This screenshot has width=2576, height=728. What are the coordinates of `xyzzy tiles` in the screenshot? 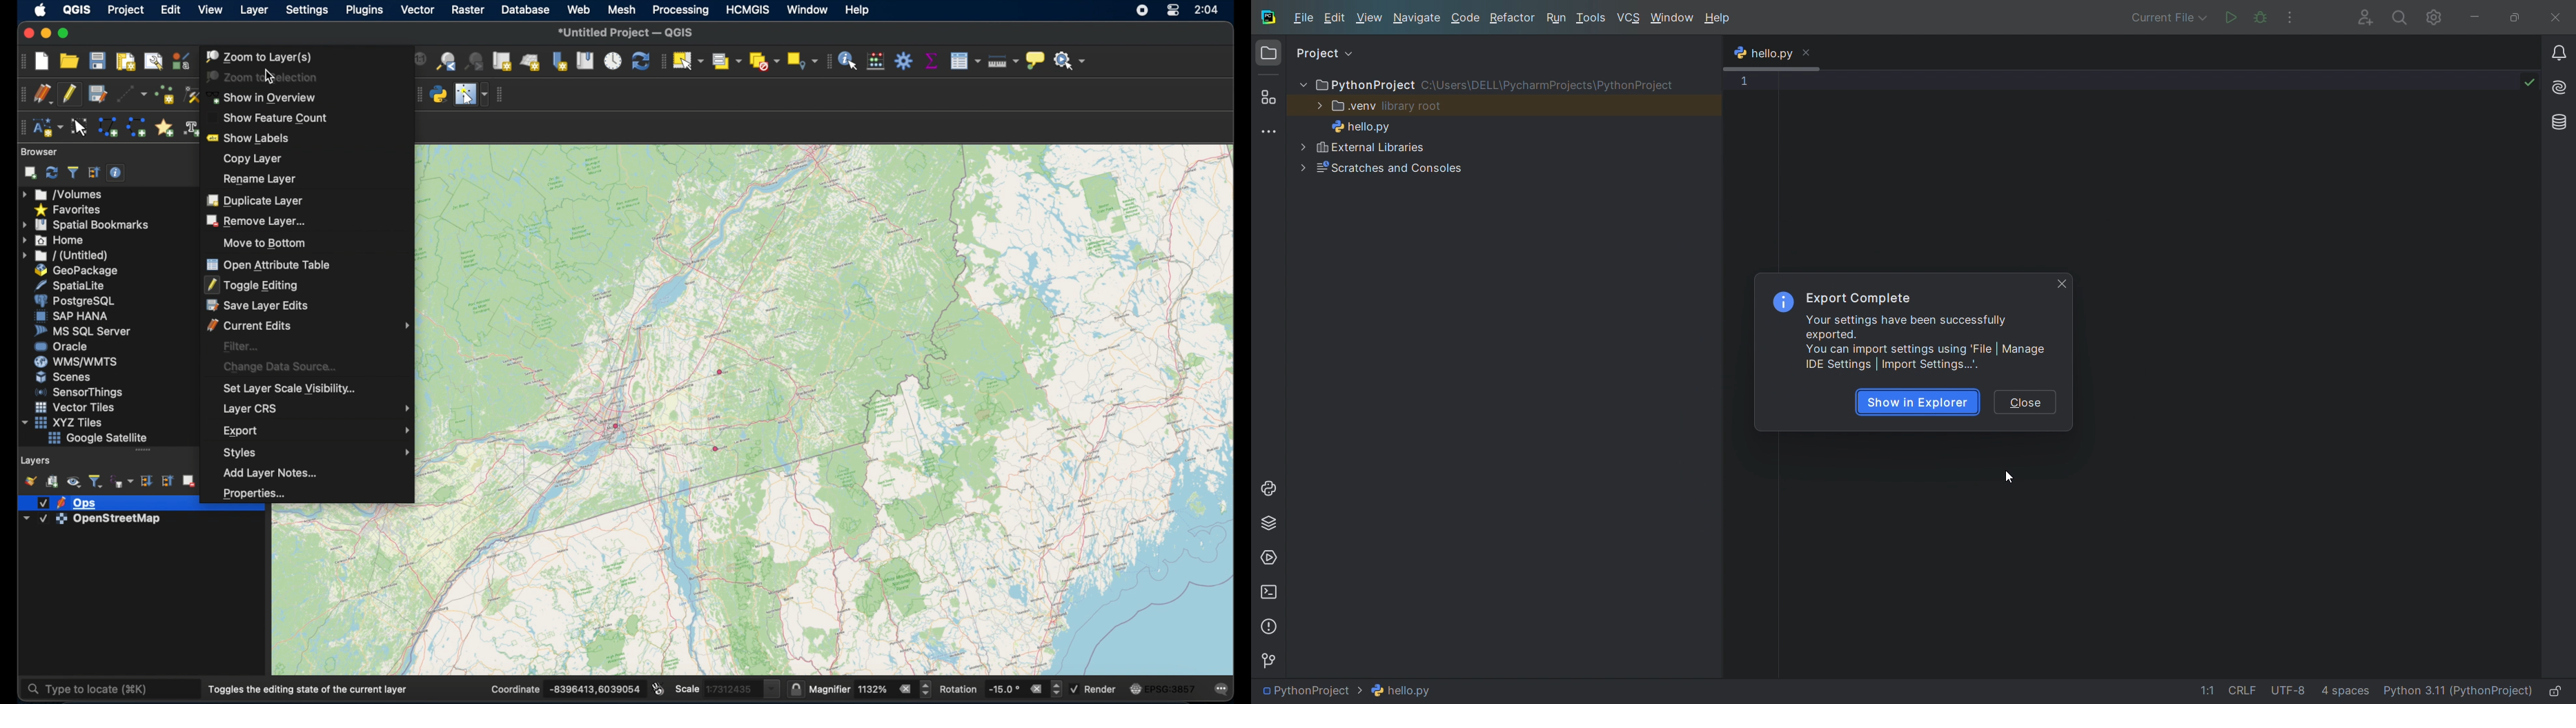 It's located at (64, 422).